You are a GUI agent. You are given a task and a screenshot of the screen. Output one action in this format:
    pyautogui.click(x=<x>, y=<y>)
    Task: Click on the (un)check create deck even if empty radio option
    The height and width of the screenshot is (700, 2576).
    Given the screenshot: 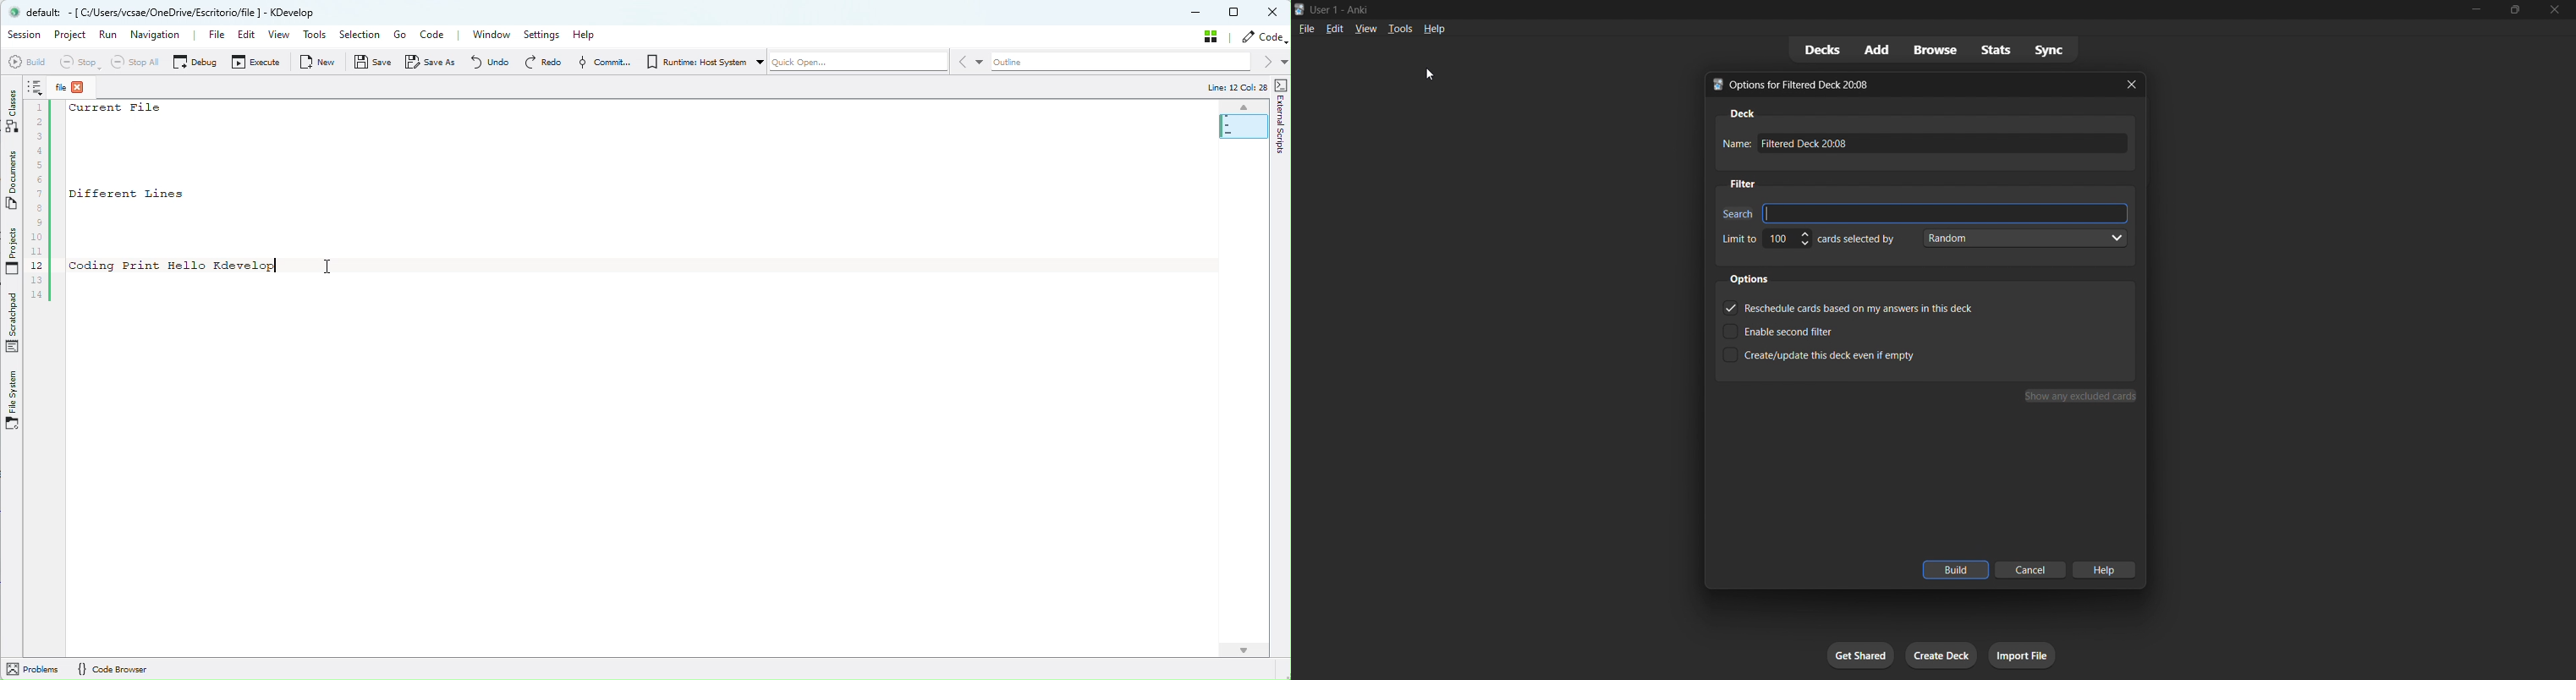 What is the action you would take?
    pyautogui.click(x=1865, y=355)
    